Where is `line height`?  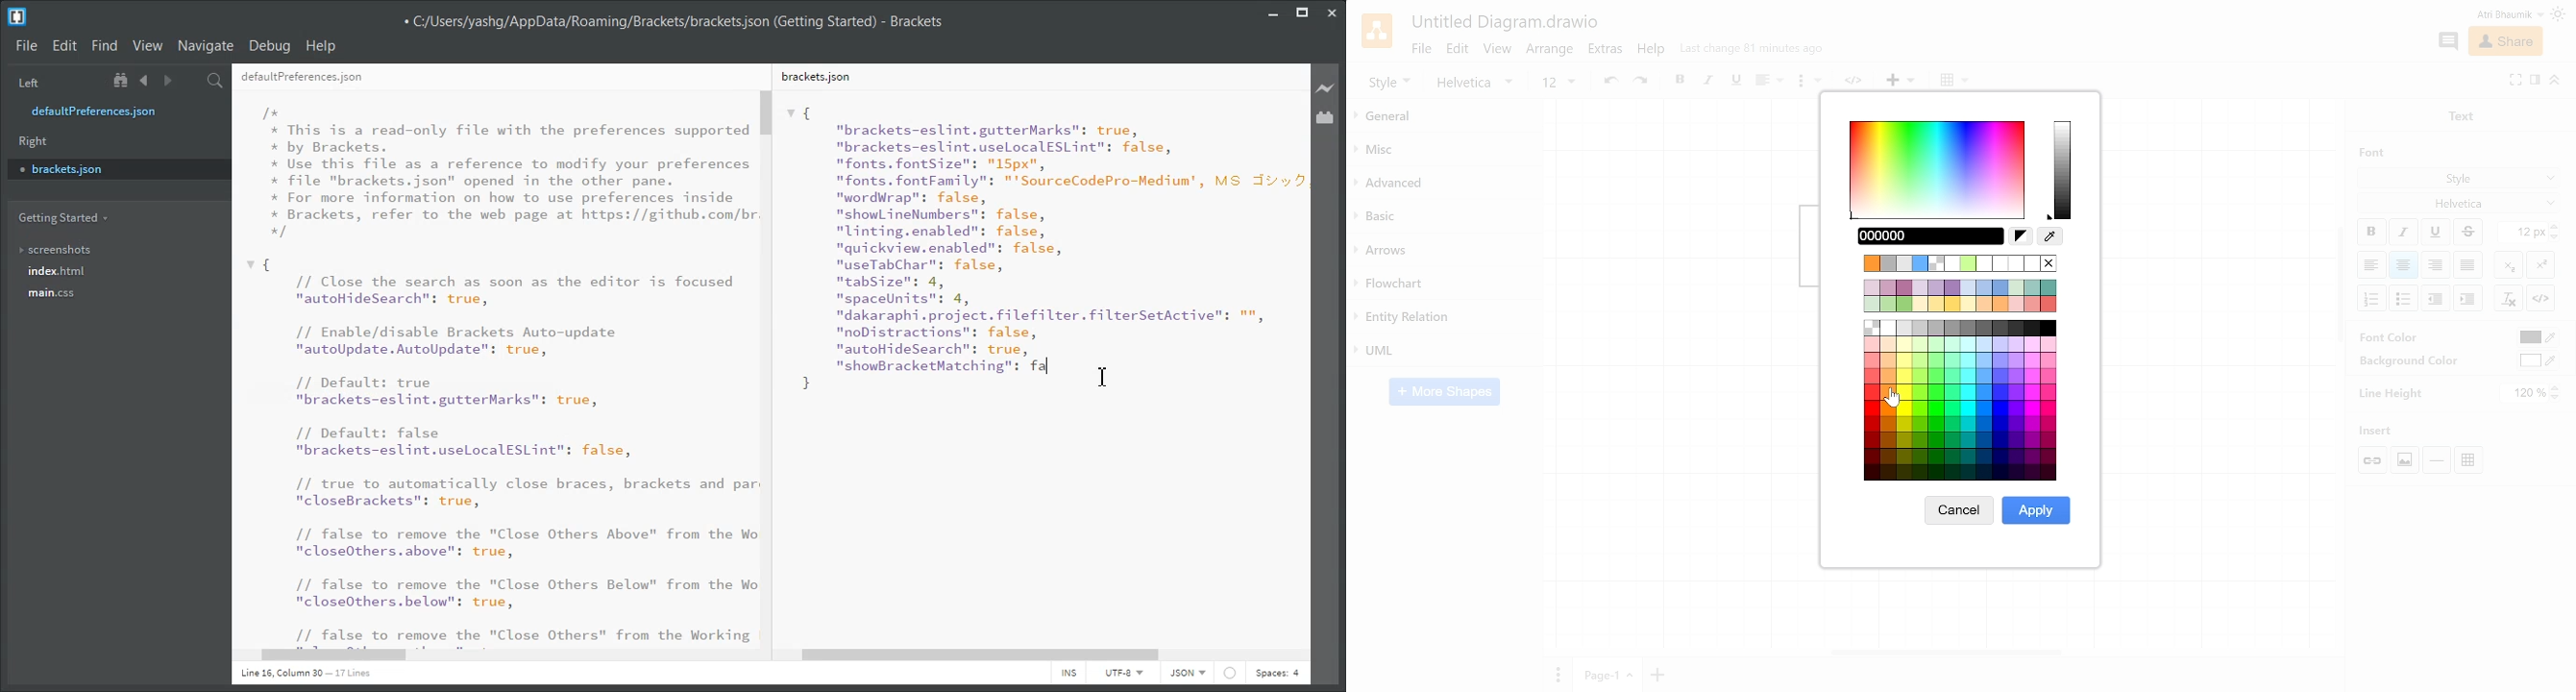 line height is located at coordinates (2392, 392).